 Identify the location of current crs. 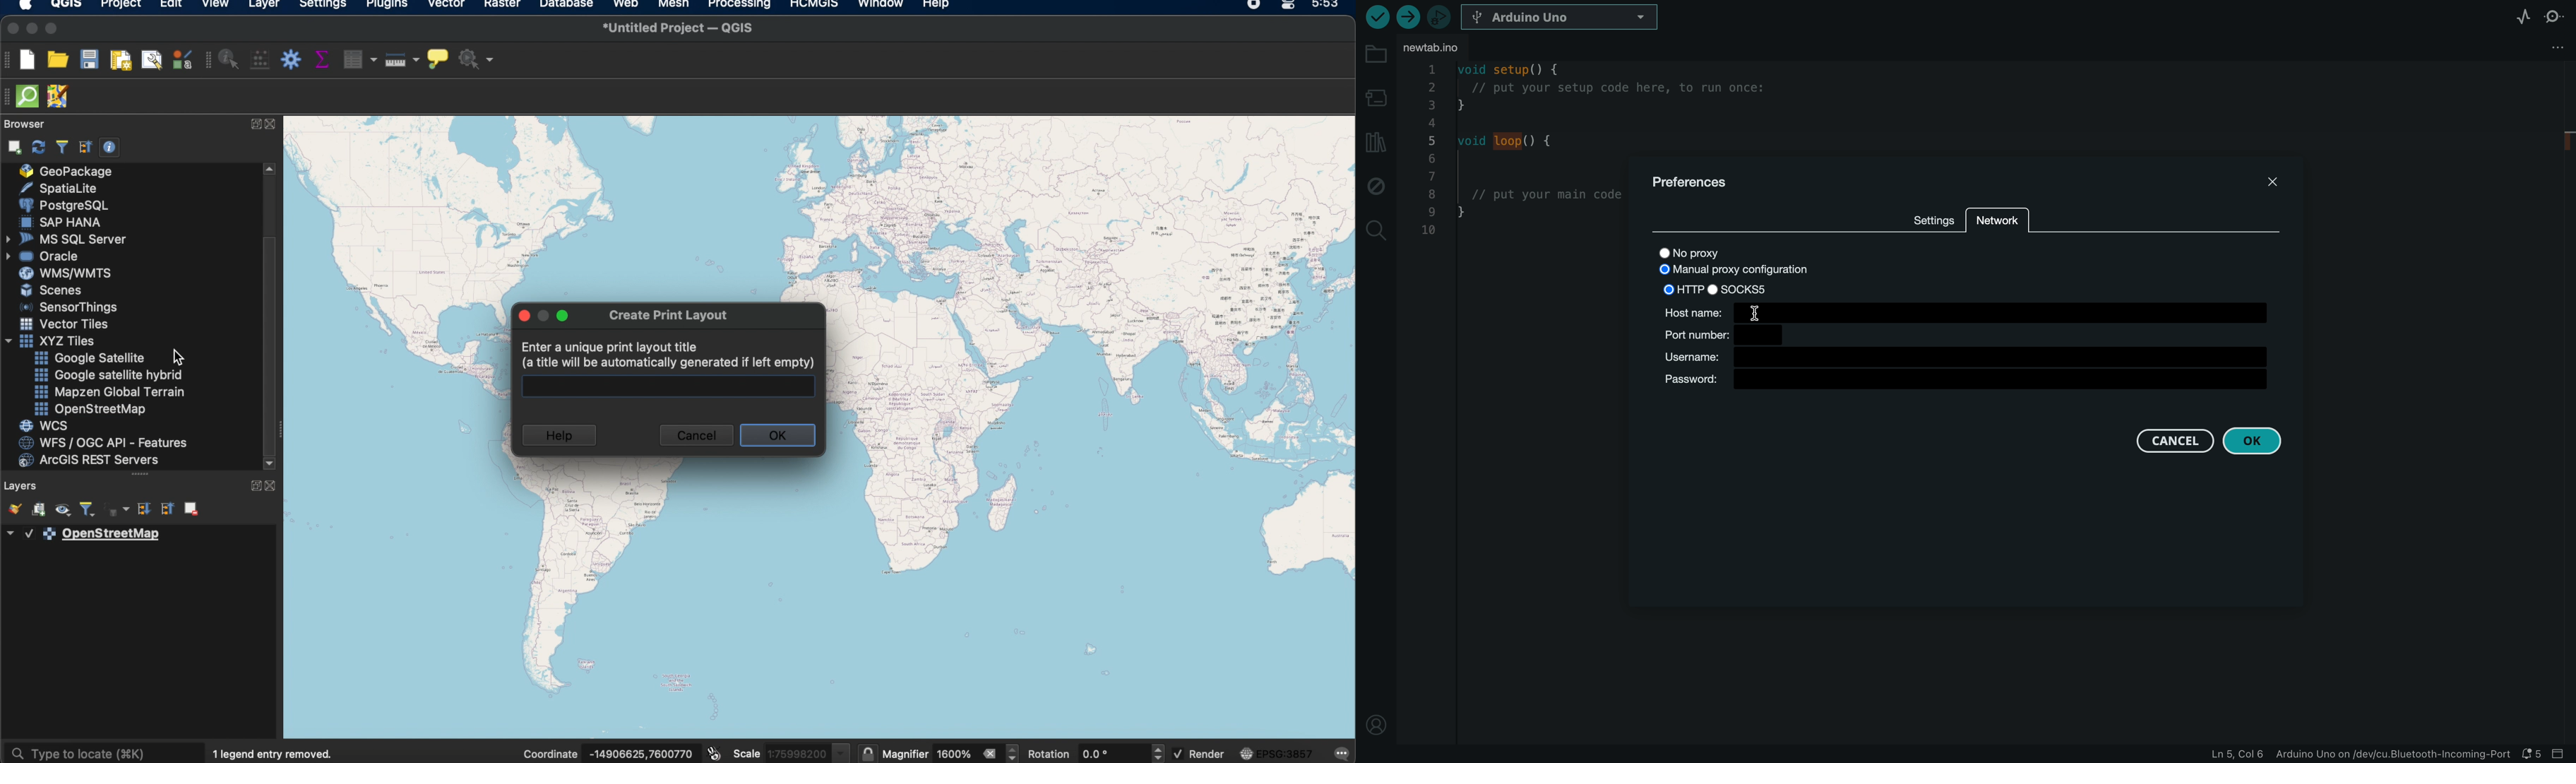
(1276, 752).